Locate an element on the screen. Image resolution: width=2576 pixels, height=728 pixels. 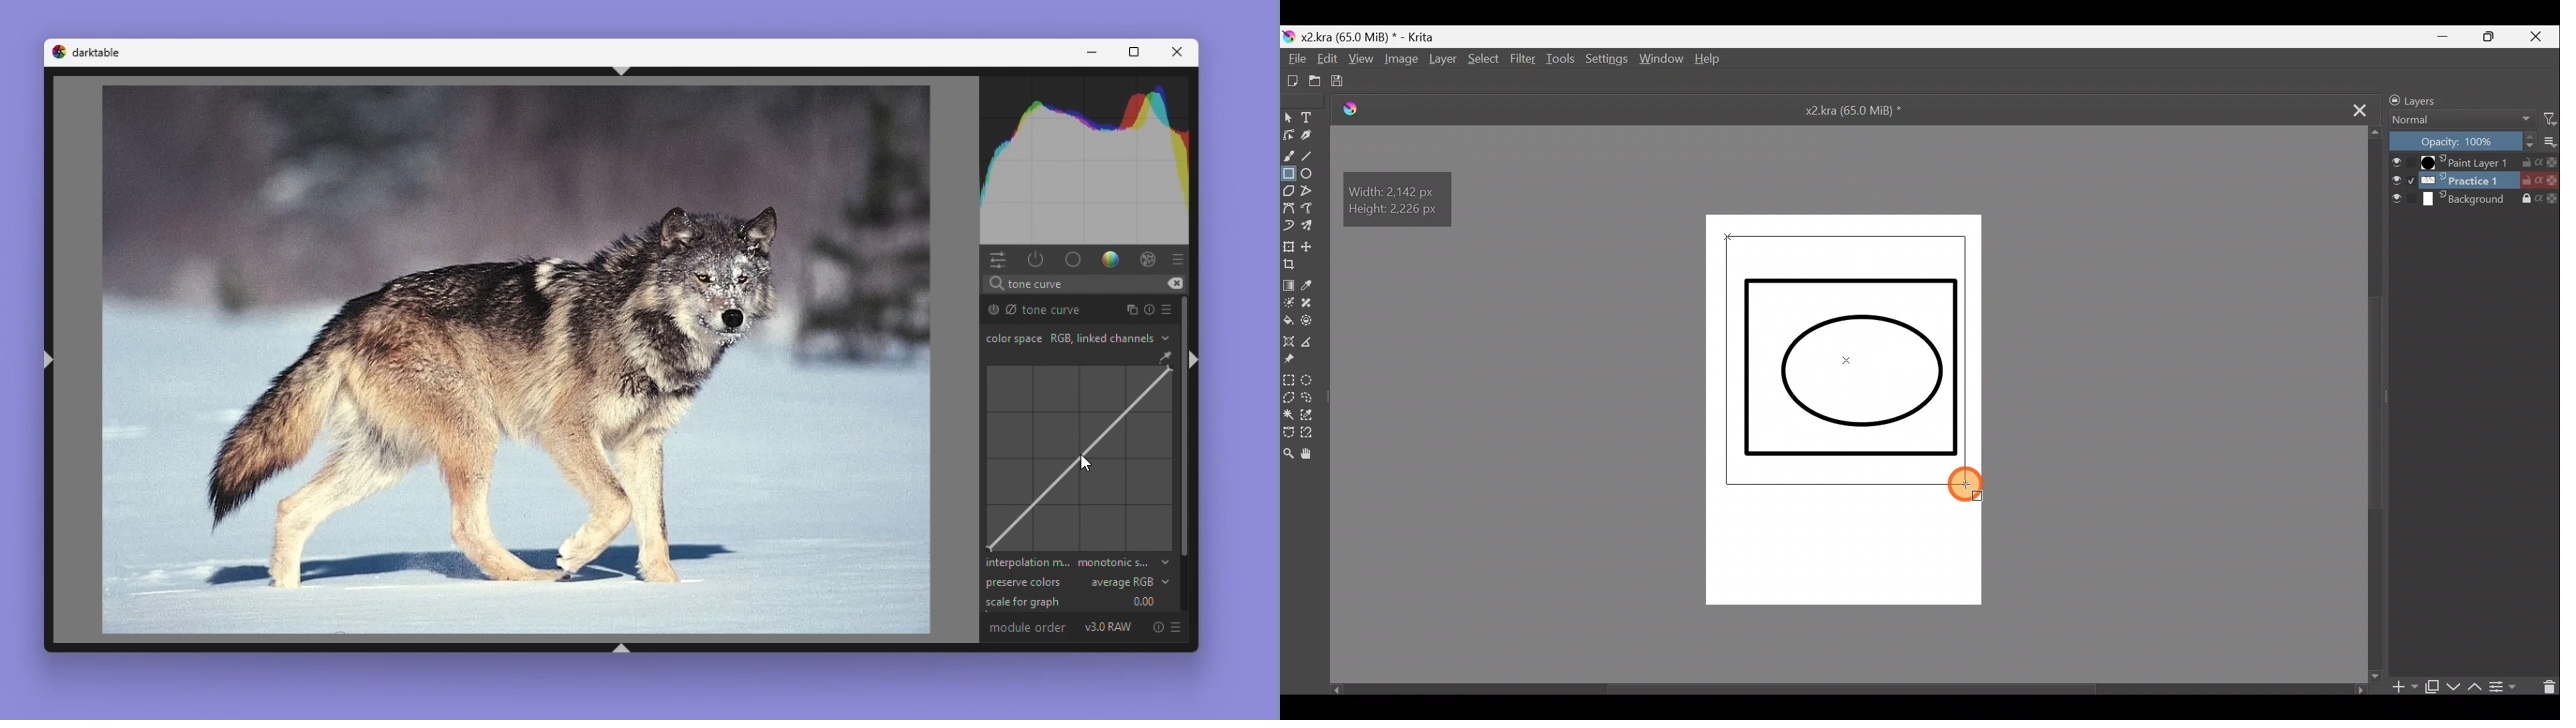
Rectangle tool is located at coordinates (1289, 176).